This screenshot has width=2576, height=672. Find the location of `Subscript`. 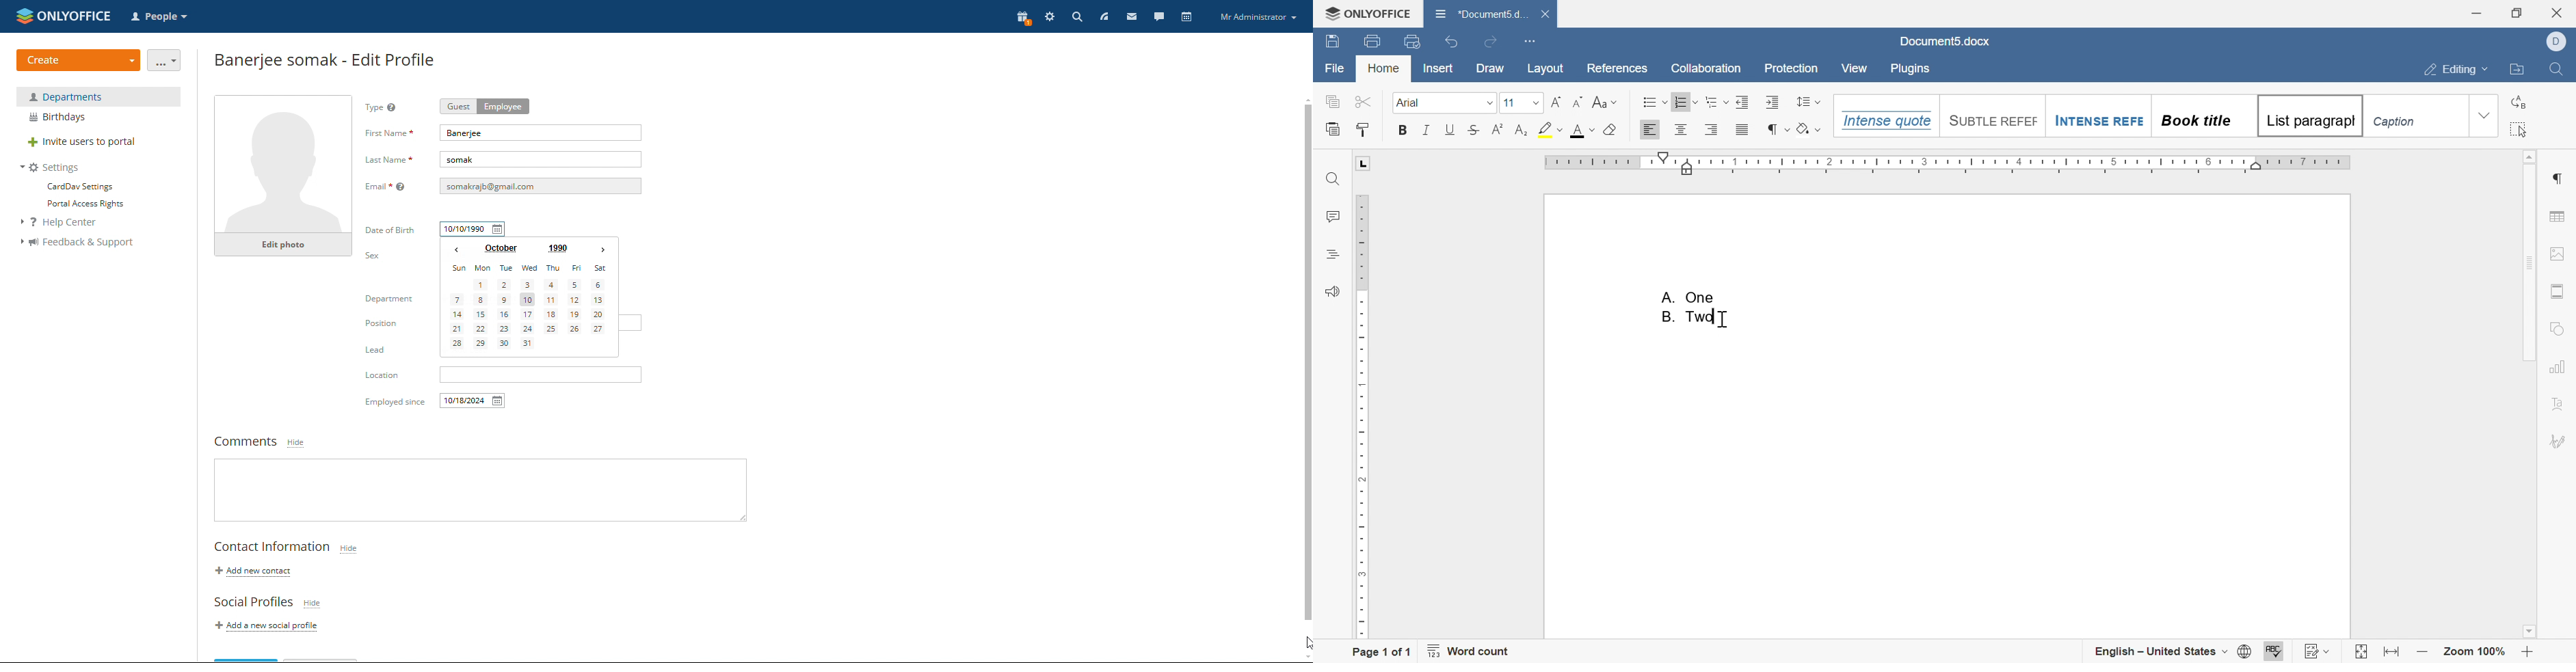

Subscript is located at coordinates (1520, 130).